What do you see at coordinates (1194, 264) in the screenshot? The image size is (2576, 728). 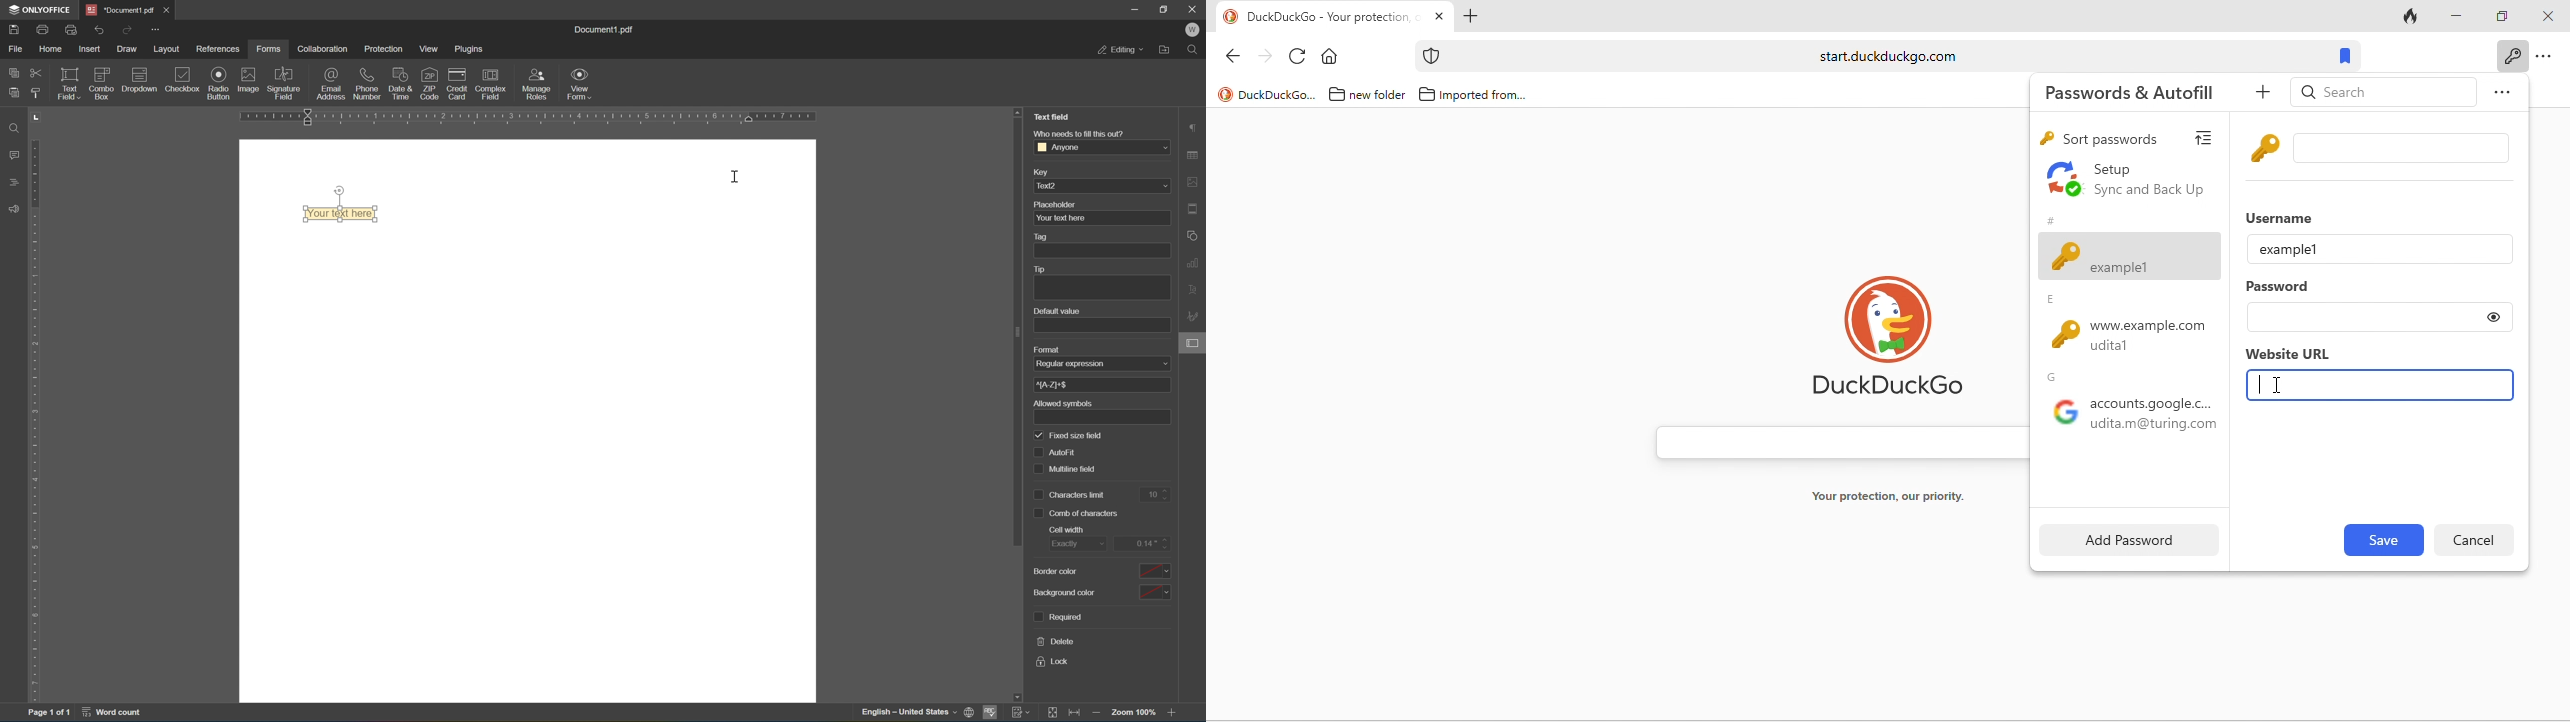 I see `chart settings` at bounding box center [1194, 264].